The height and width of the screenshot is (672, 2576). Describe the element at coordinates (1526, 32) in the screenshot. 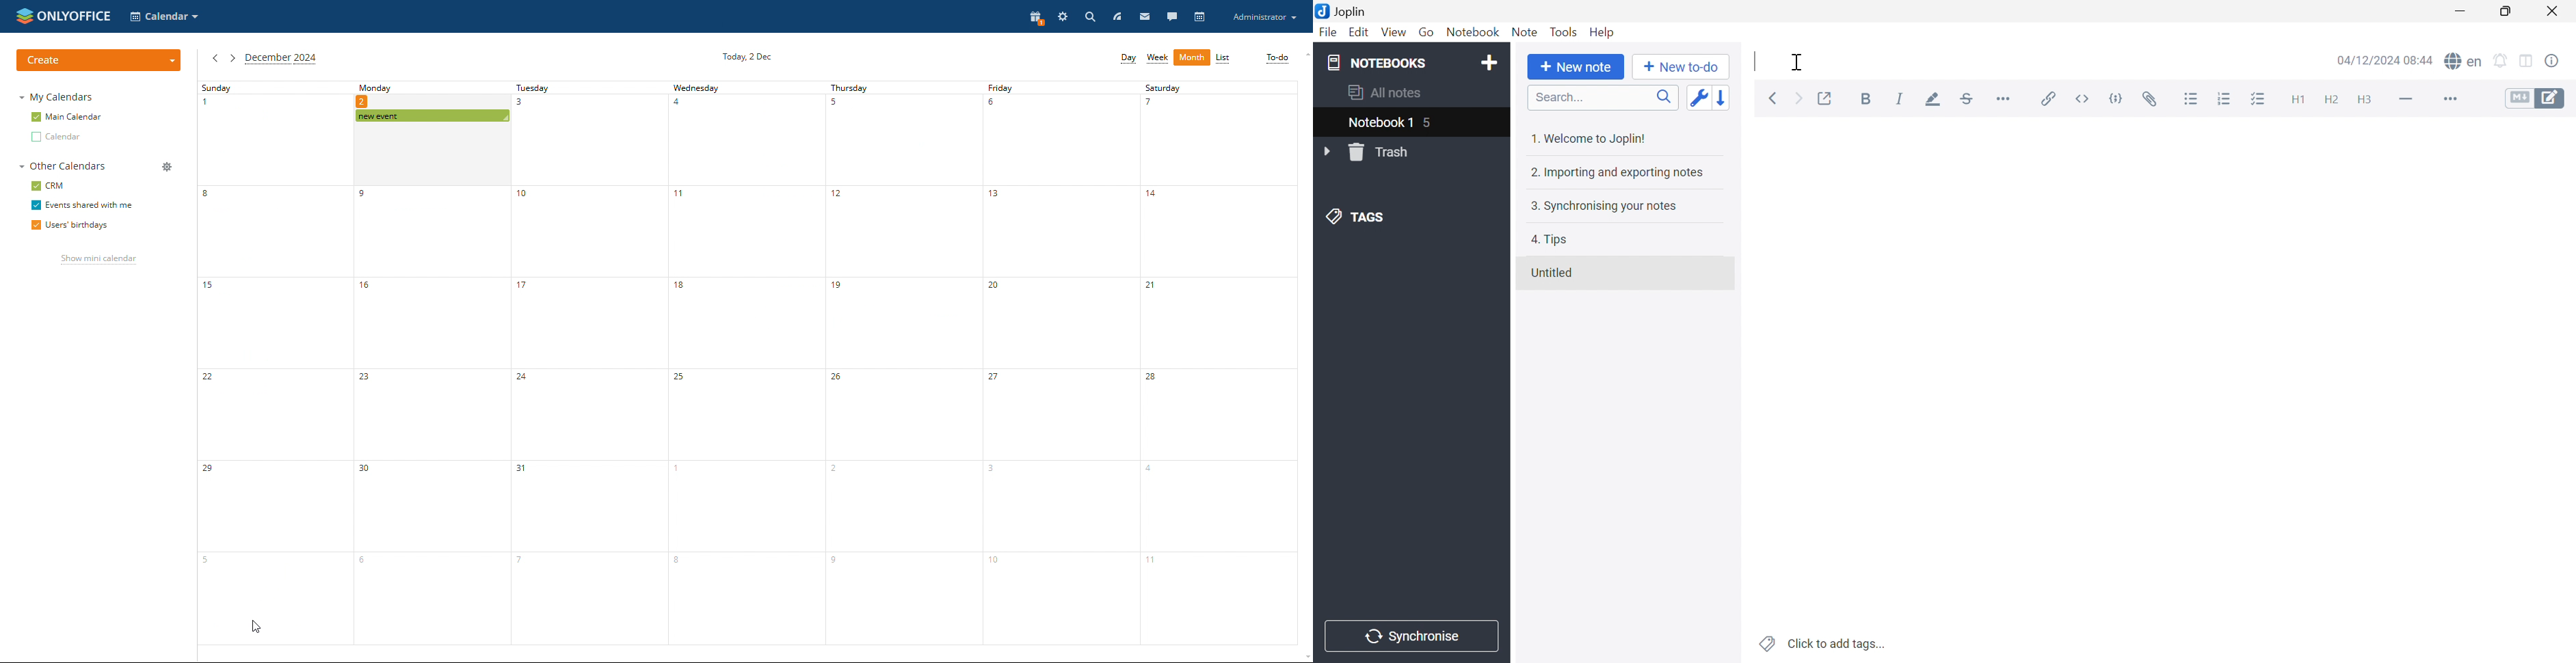

I see `Note` at that location.